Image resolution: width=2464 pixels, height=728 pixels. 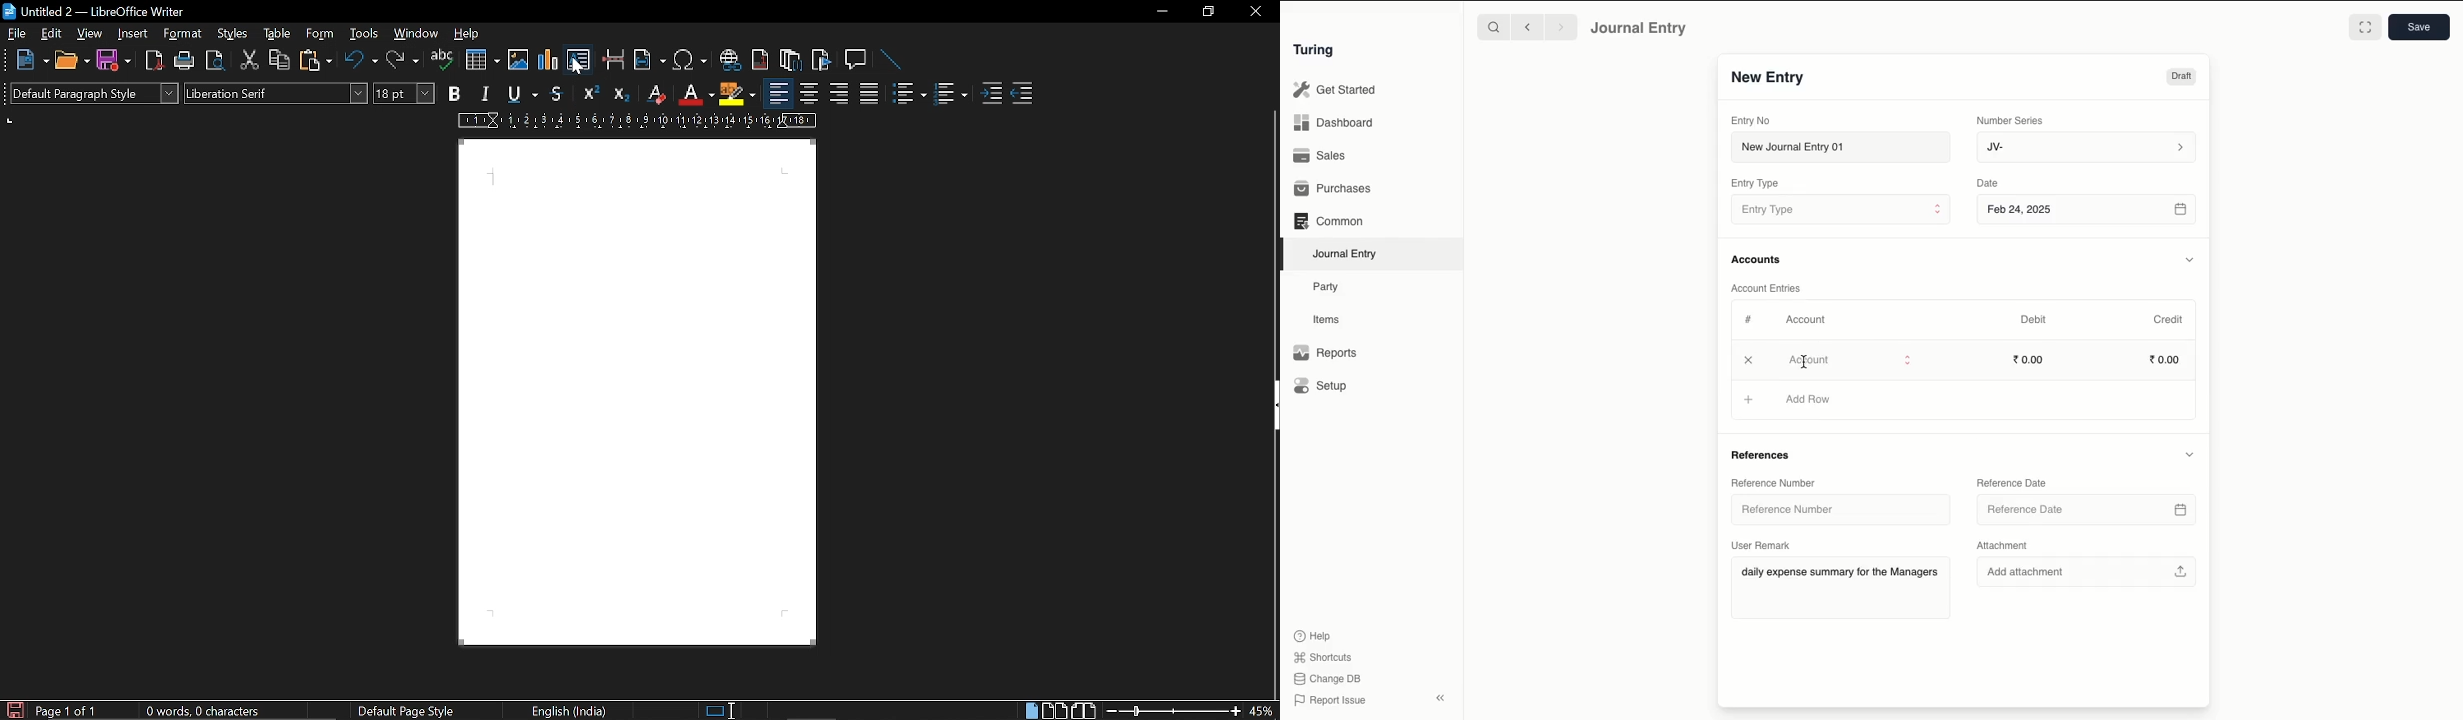 What do you see at coordinates (1325, 658) in the screenshot?
I see `Shortcuts` at bounding box center [1325, 658].